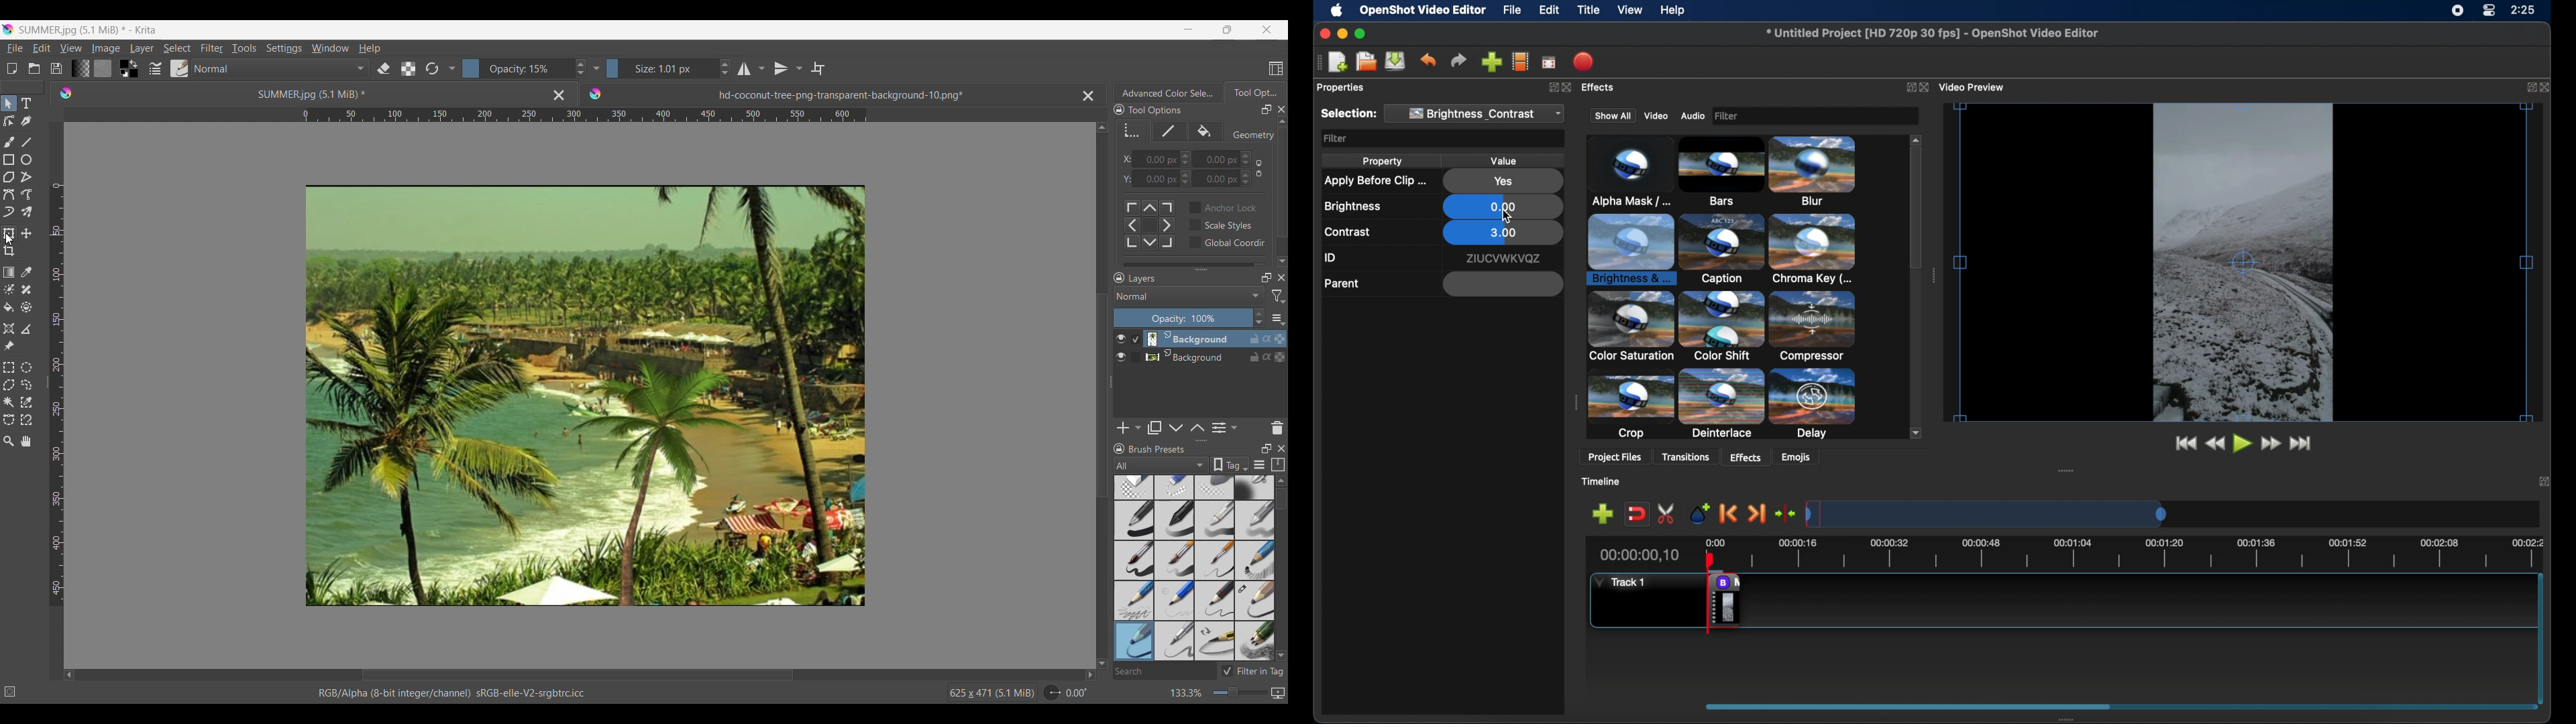 Image resolution: width=2576 pixels, height=728 pixels. I want to click on Add new layer option, so click(1137, 428).